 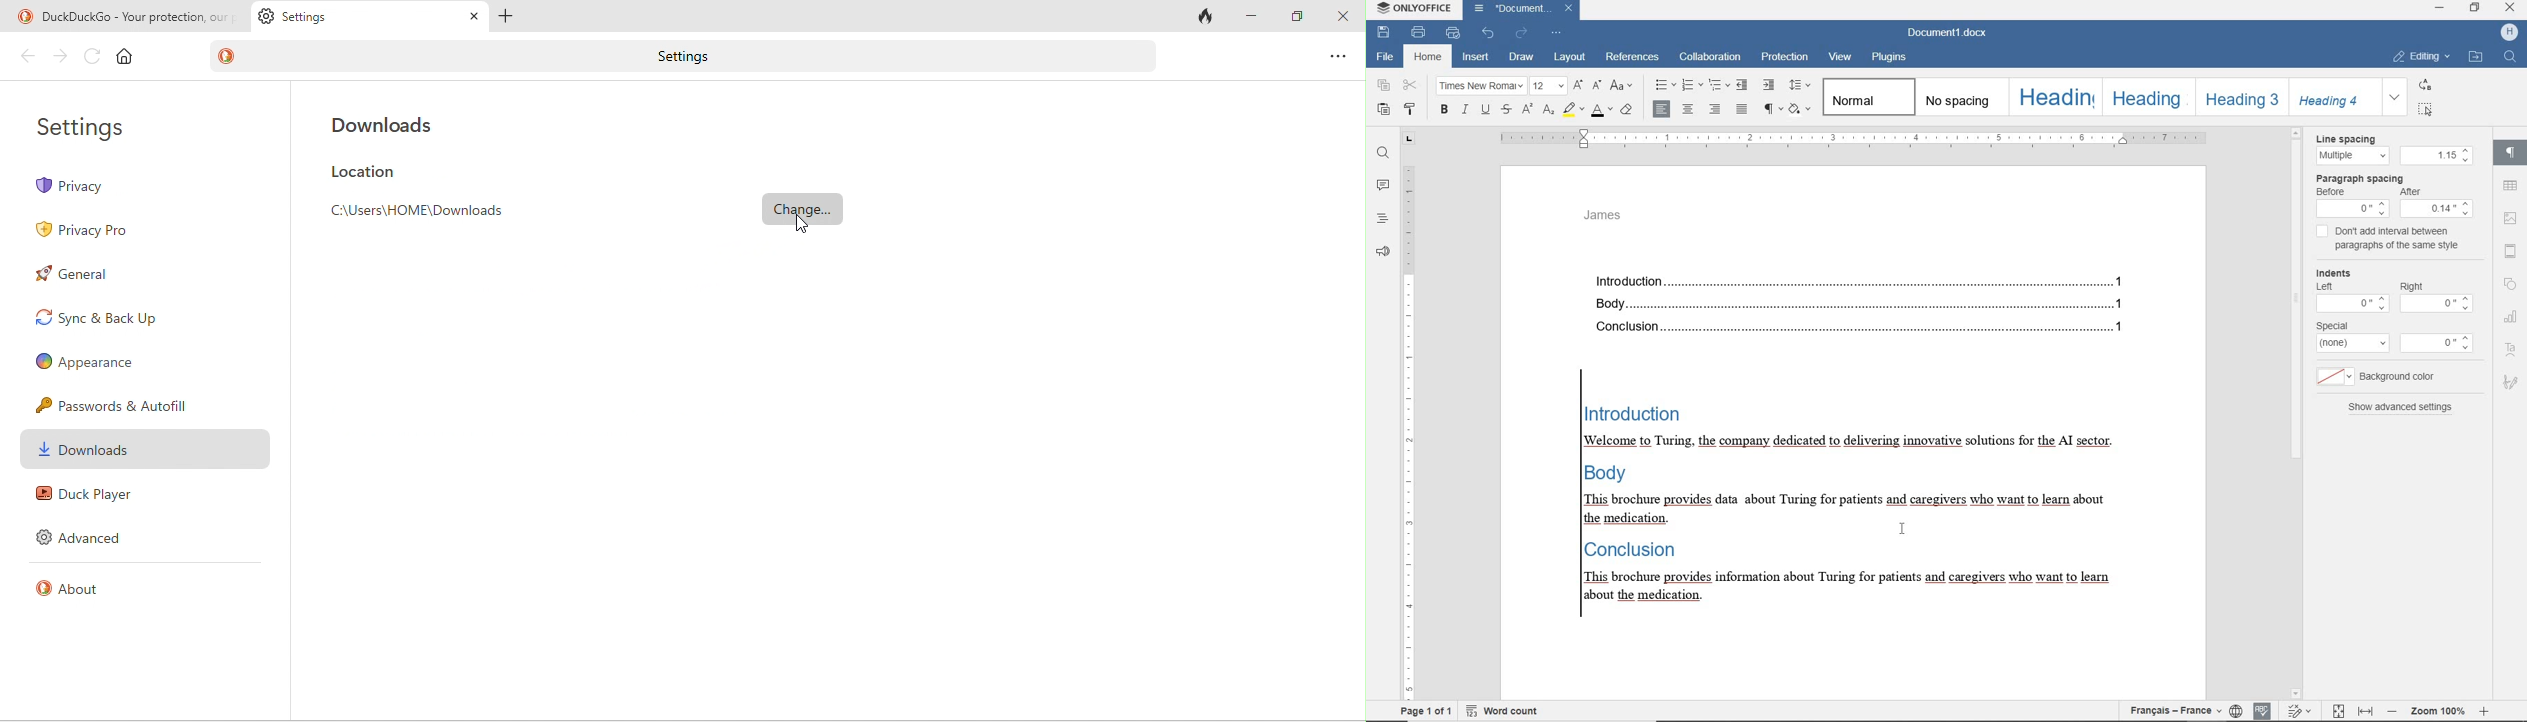 What do you see at coordinates (1522, 10) in the screenshot?
I see `document name` at bounding box center [1522, 10].